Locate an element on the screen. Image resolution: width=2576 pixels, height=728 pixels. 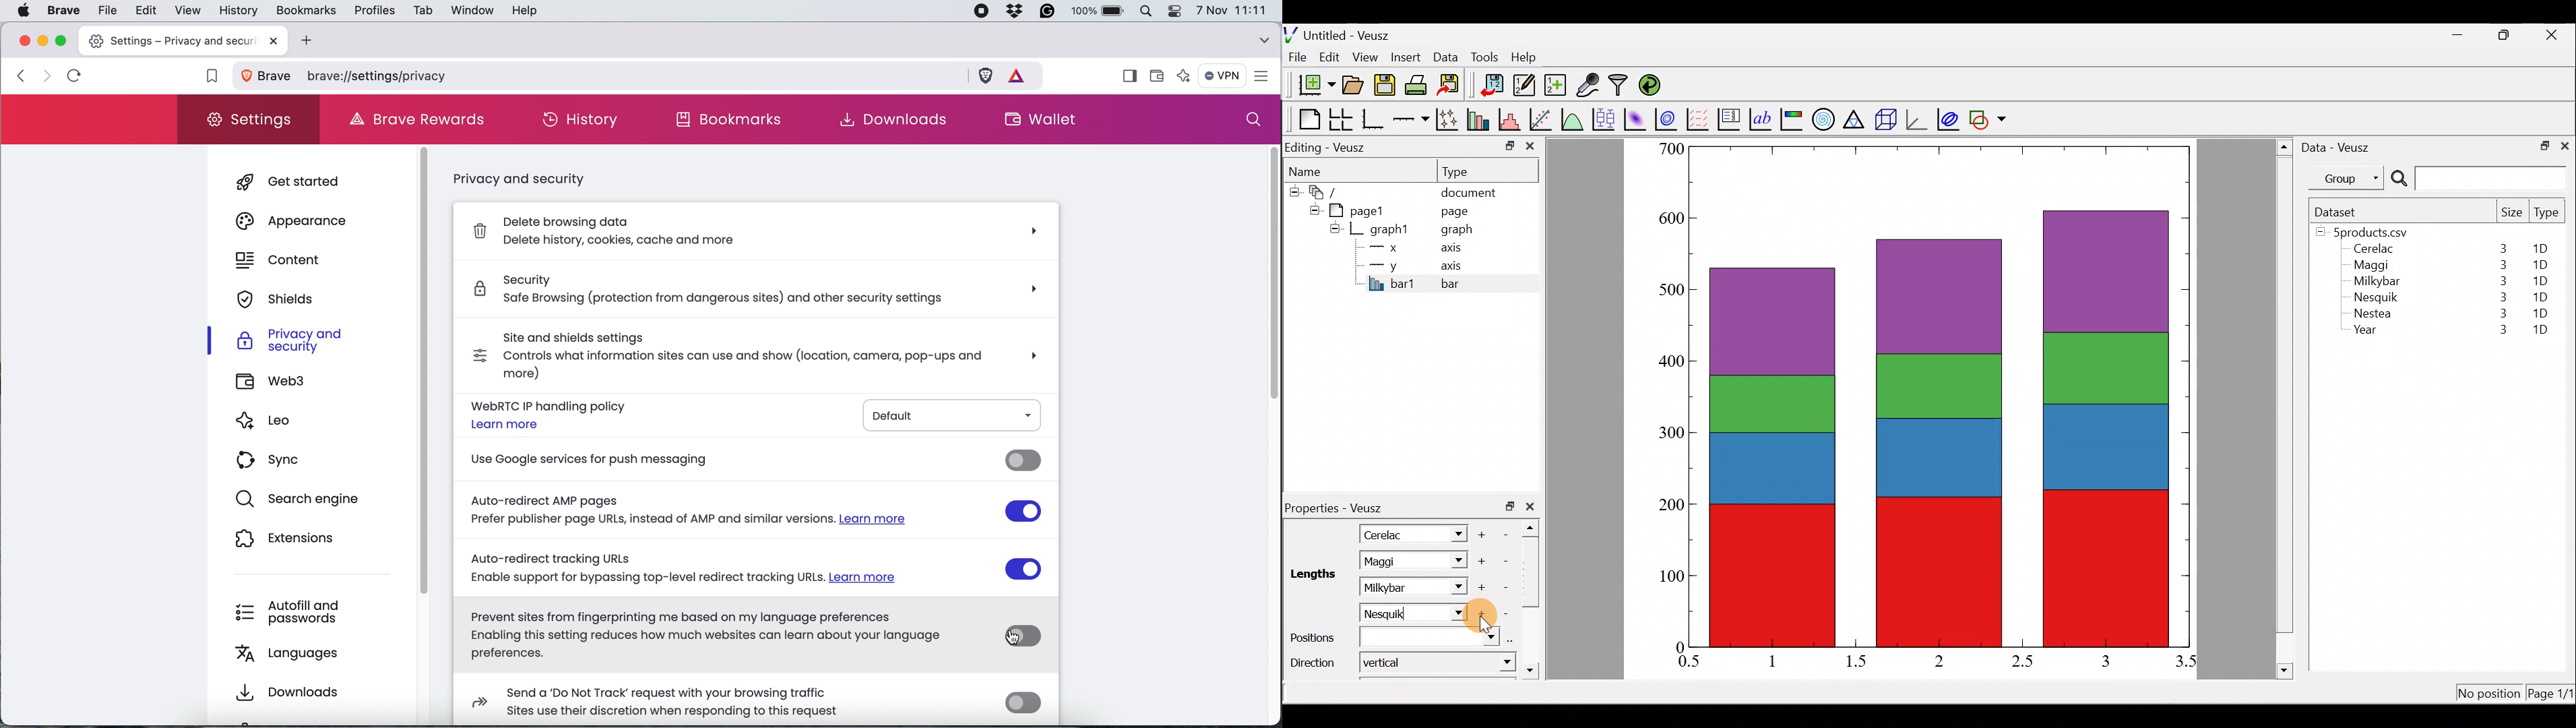
restore down is located at coordinates (2506, 35).